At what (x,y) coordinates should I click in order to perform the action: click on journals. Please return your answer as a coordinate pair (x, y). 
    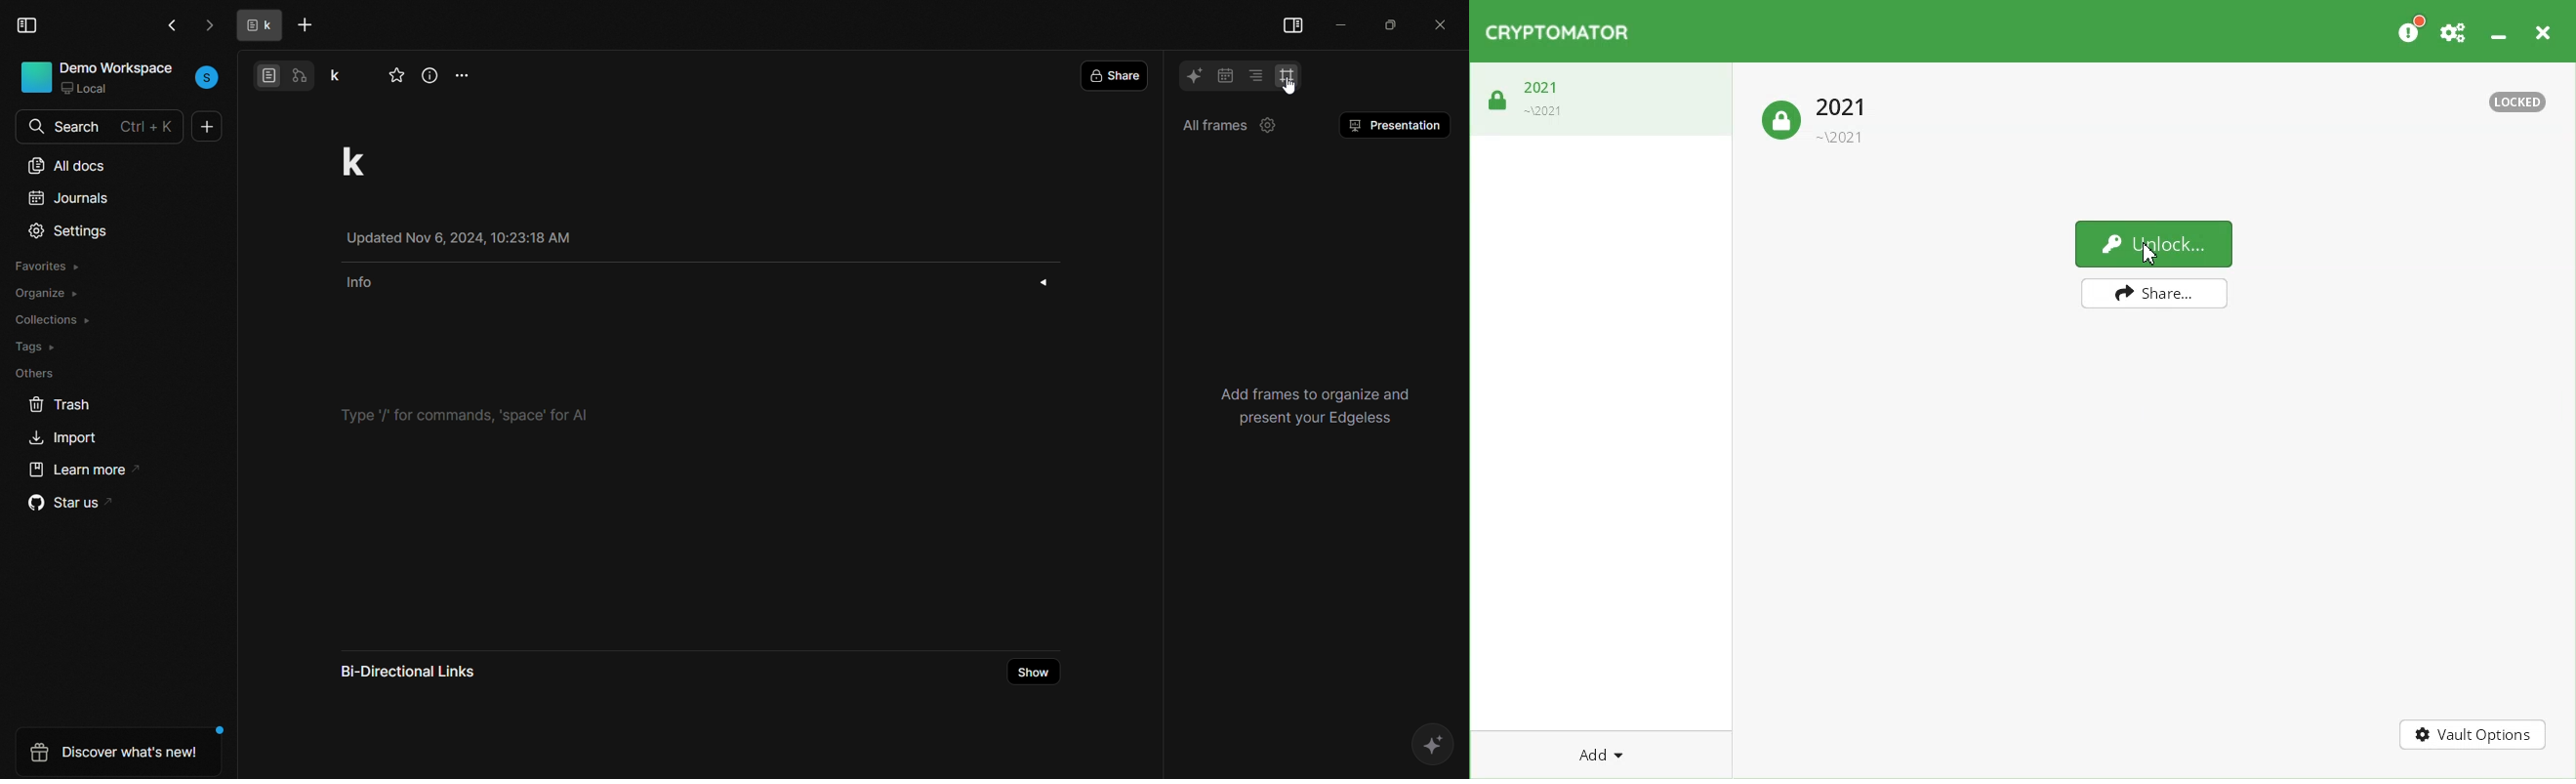
    Looking at the image, I should click on (67, 201).